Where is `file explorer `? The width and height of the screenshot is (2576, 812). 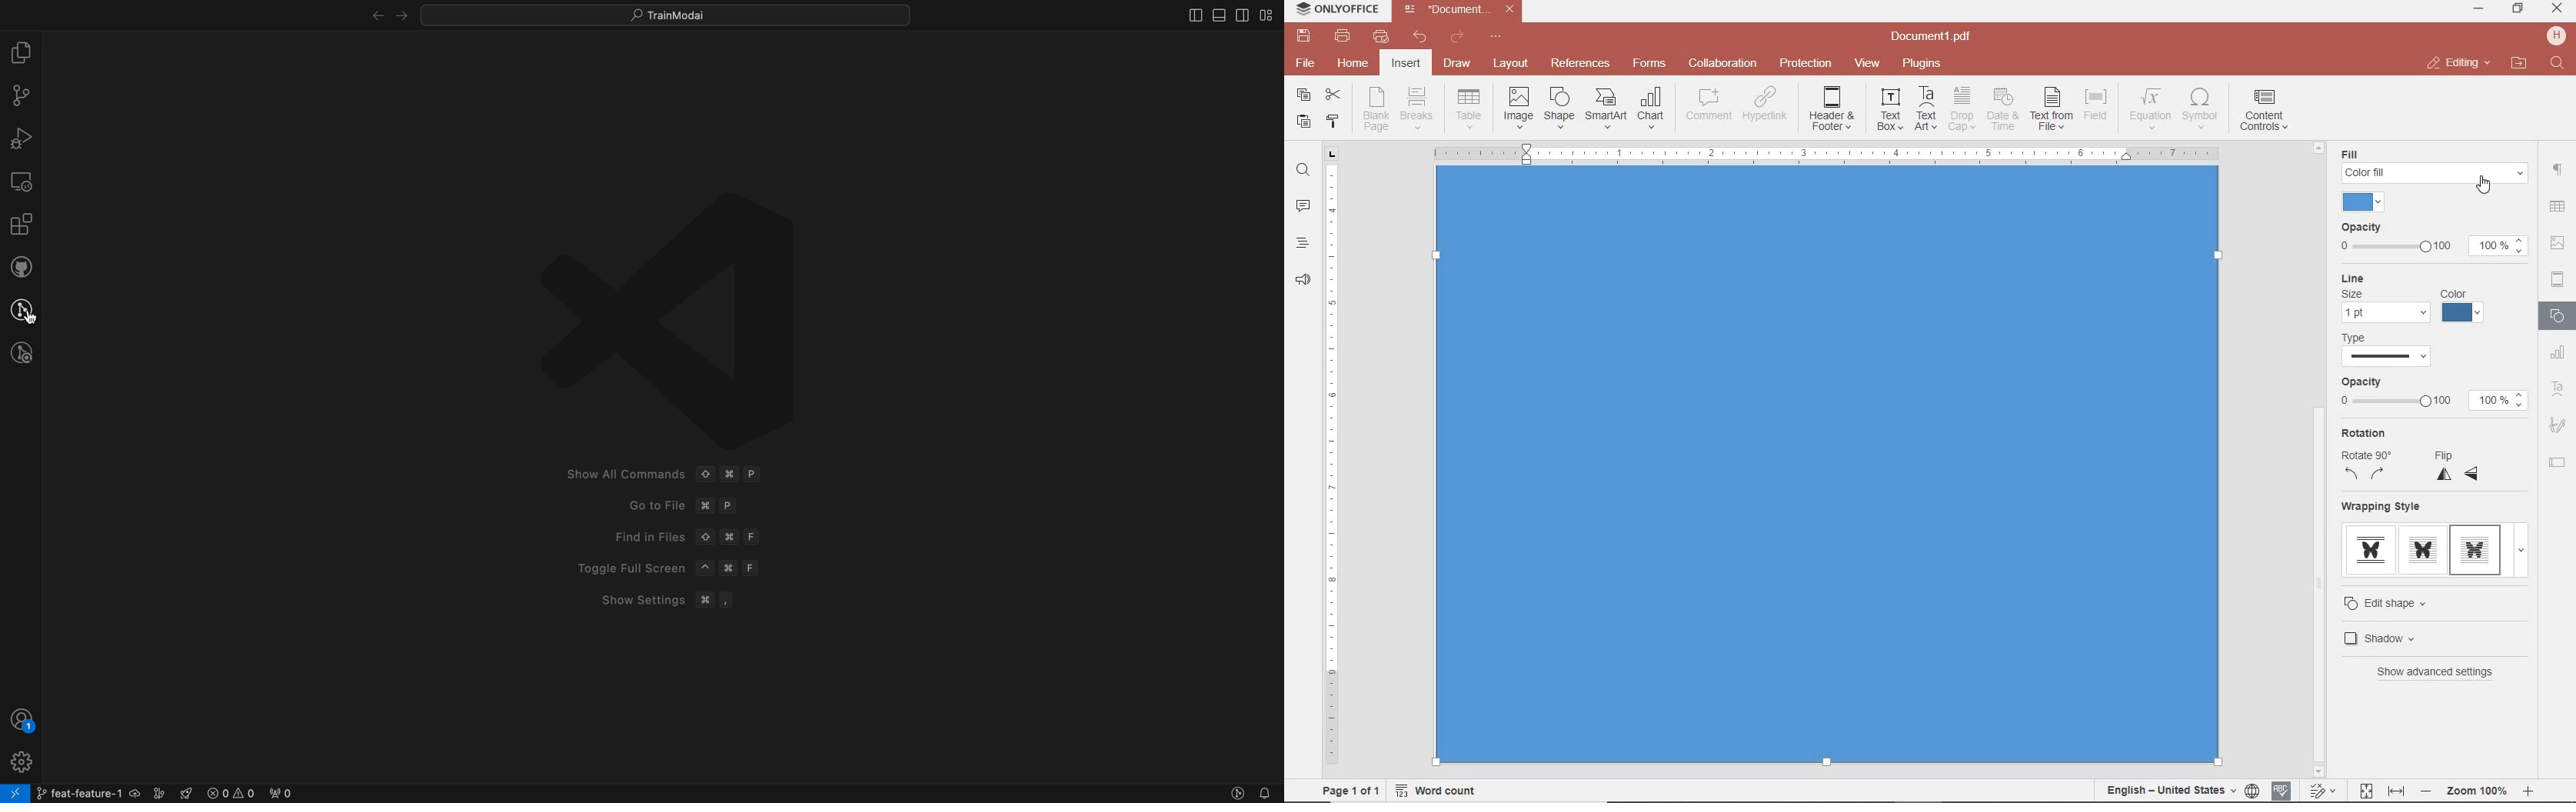
file explorer  is located at coordinates (20, 50).